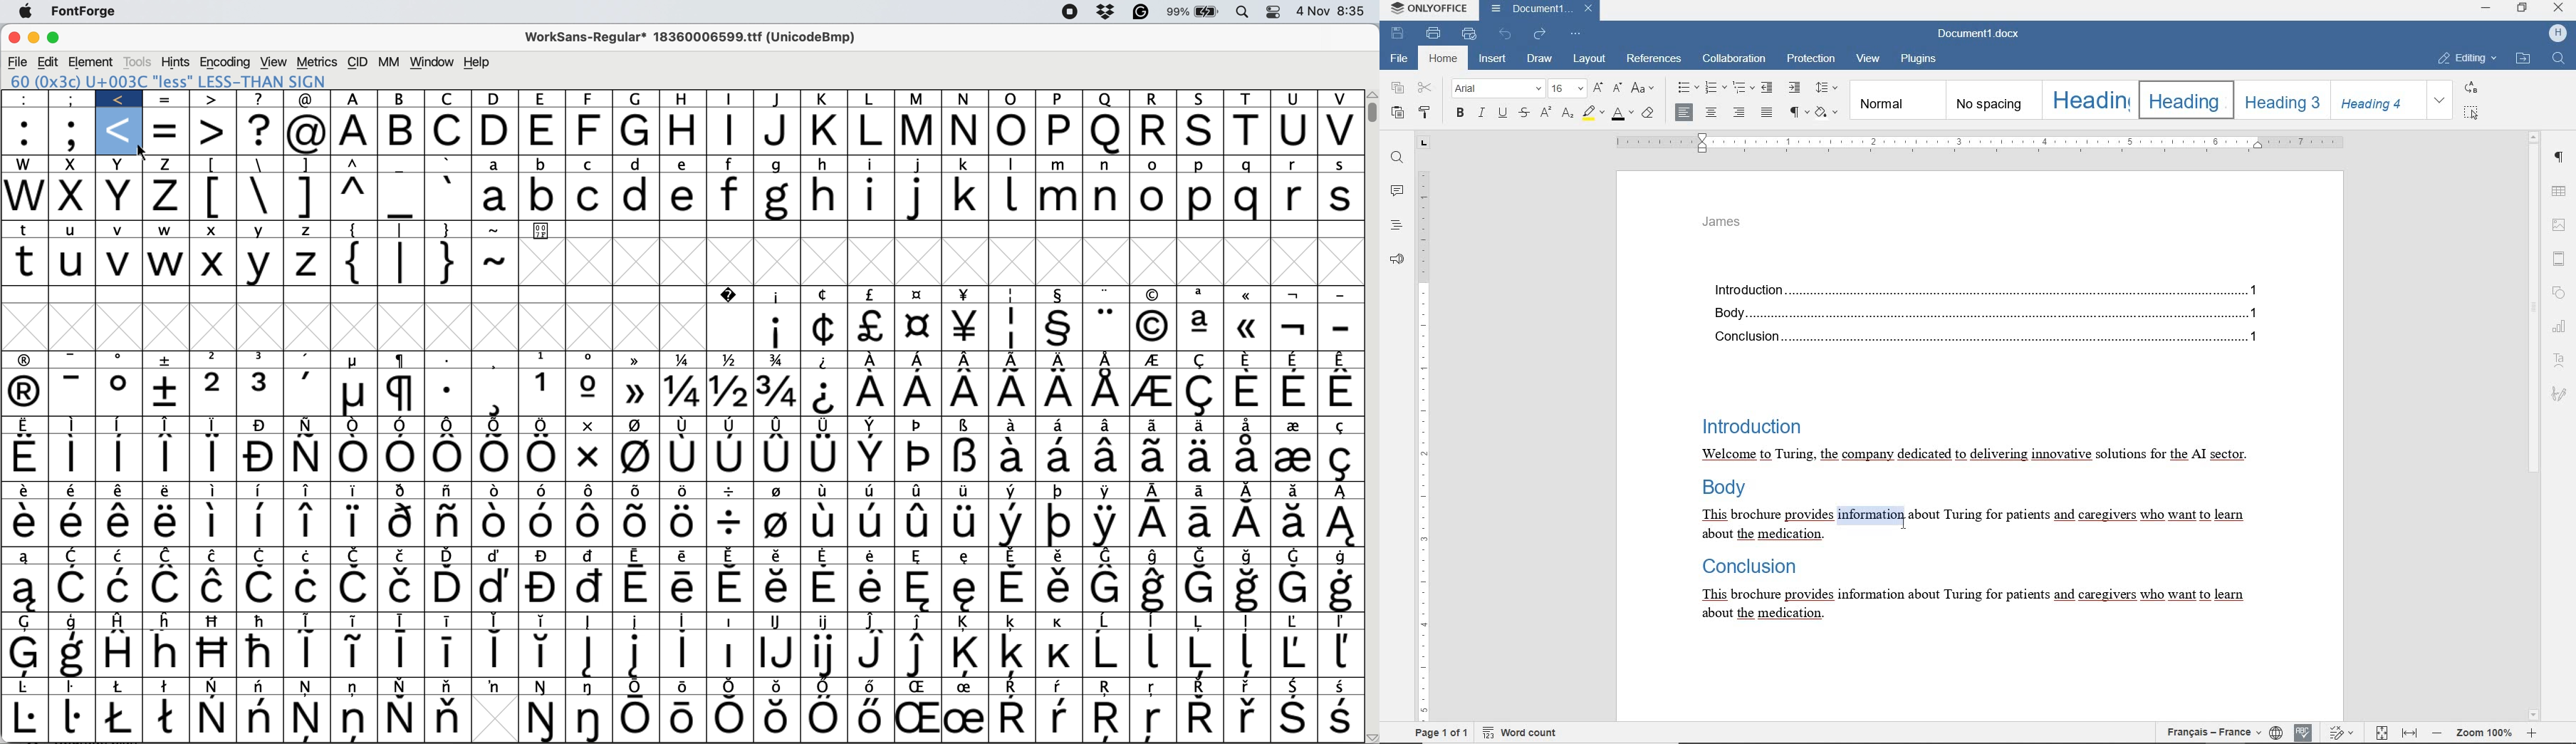 This screenshot has height=756, width=2576. What do you see at coordinates (636, 393) in the screenshot?
I see `Symbol` at bounding box center [636, 393].